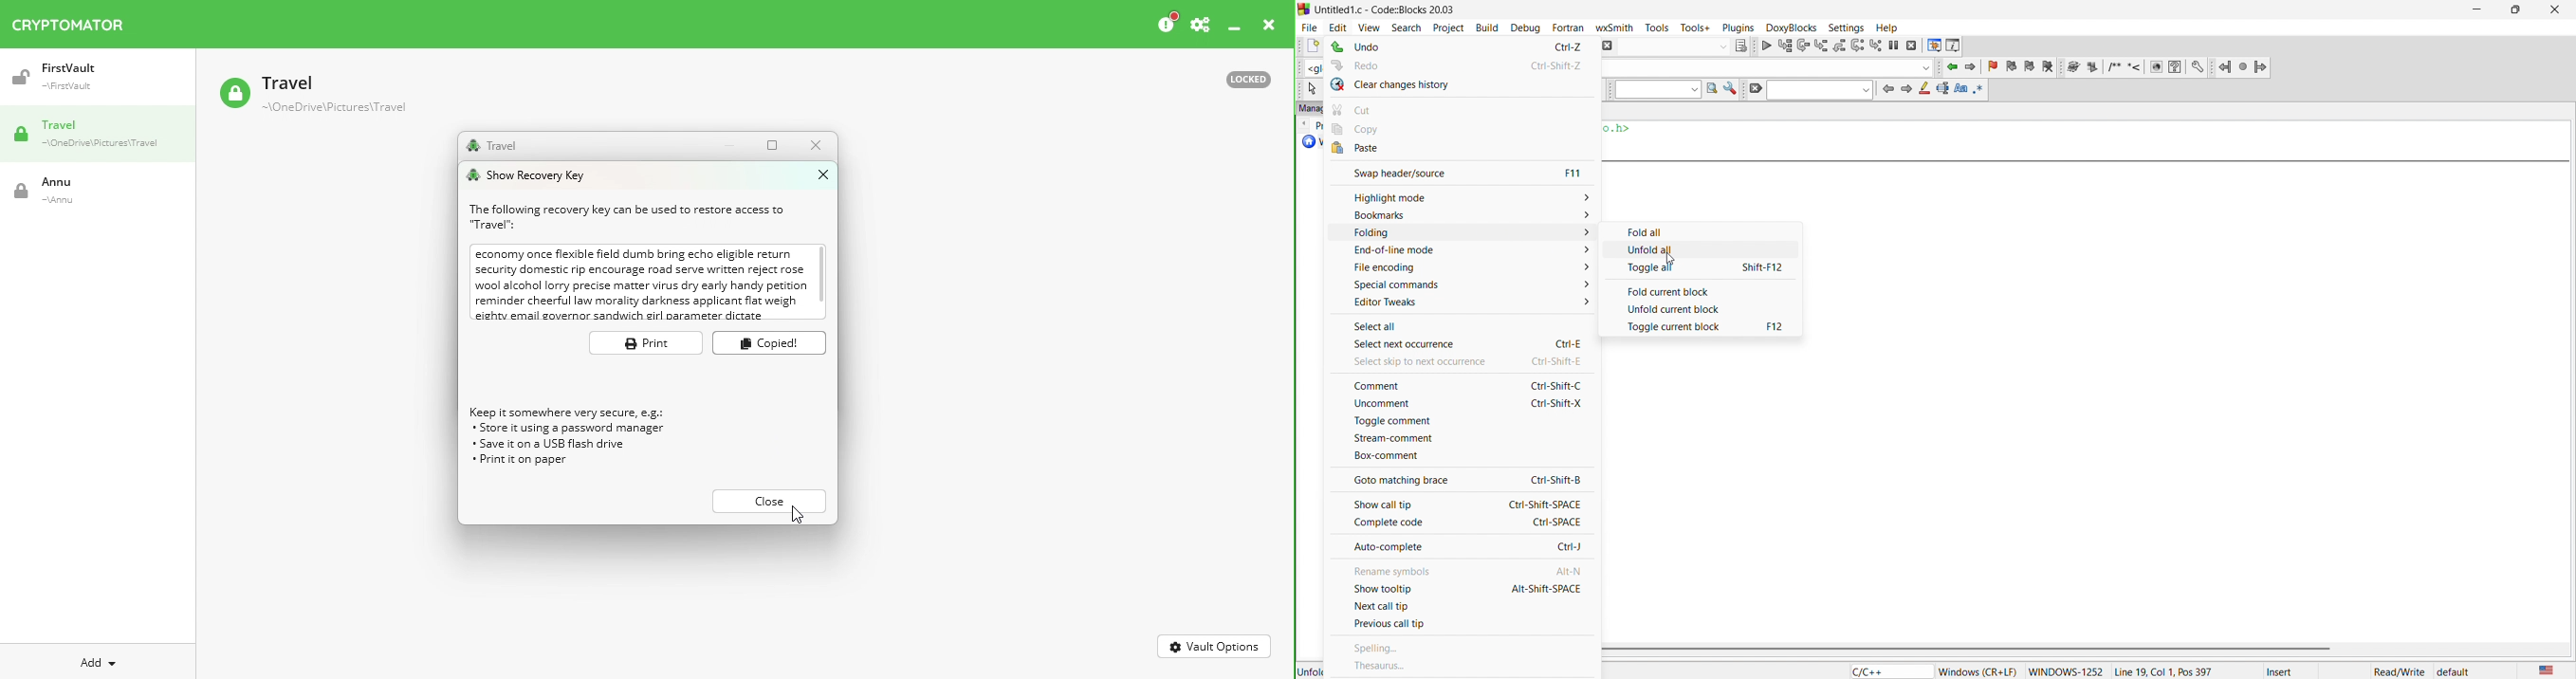 Image resolution: width=2576 pixels, height=700 pixels. What do you see at coordinates (1462, 323) in the screenshot?
I see `select all` at bounding box center [1462, 323].